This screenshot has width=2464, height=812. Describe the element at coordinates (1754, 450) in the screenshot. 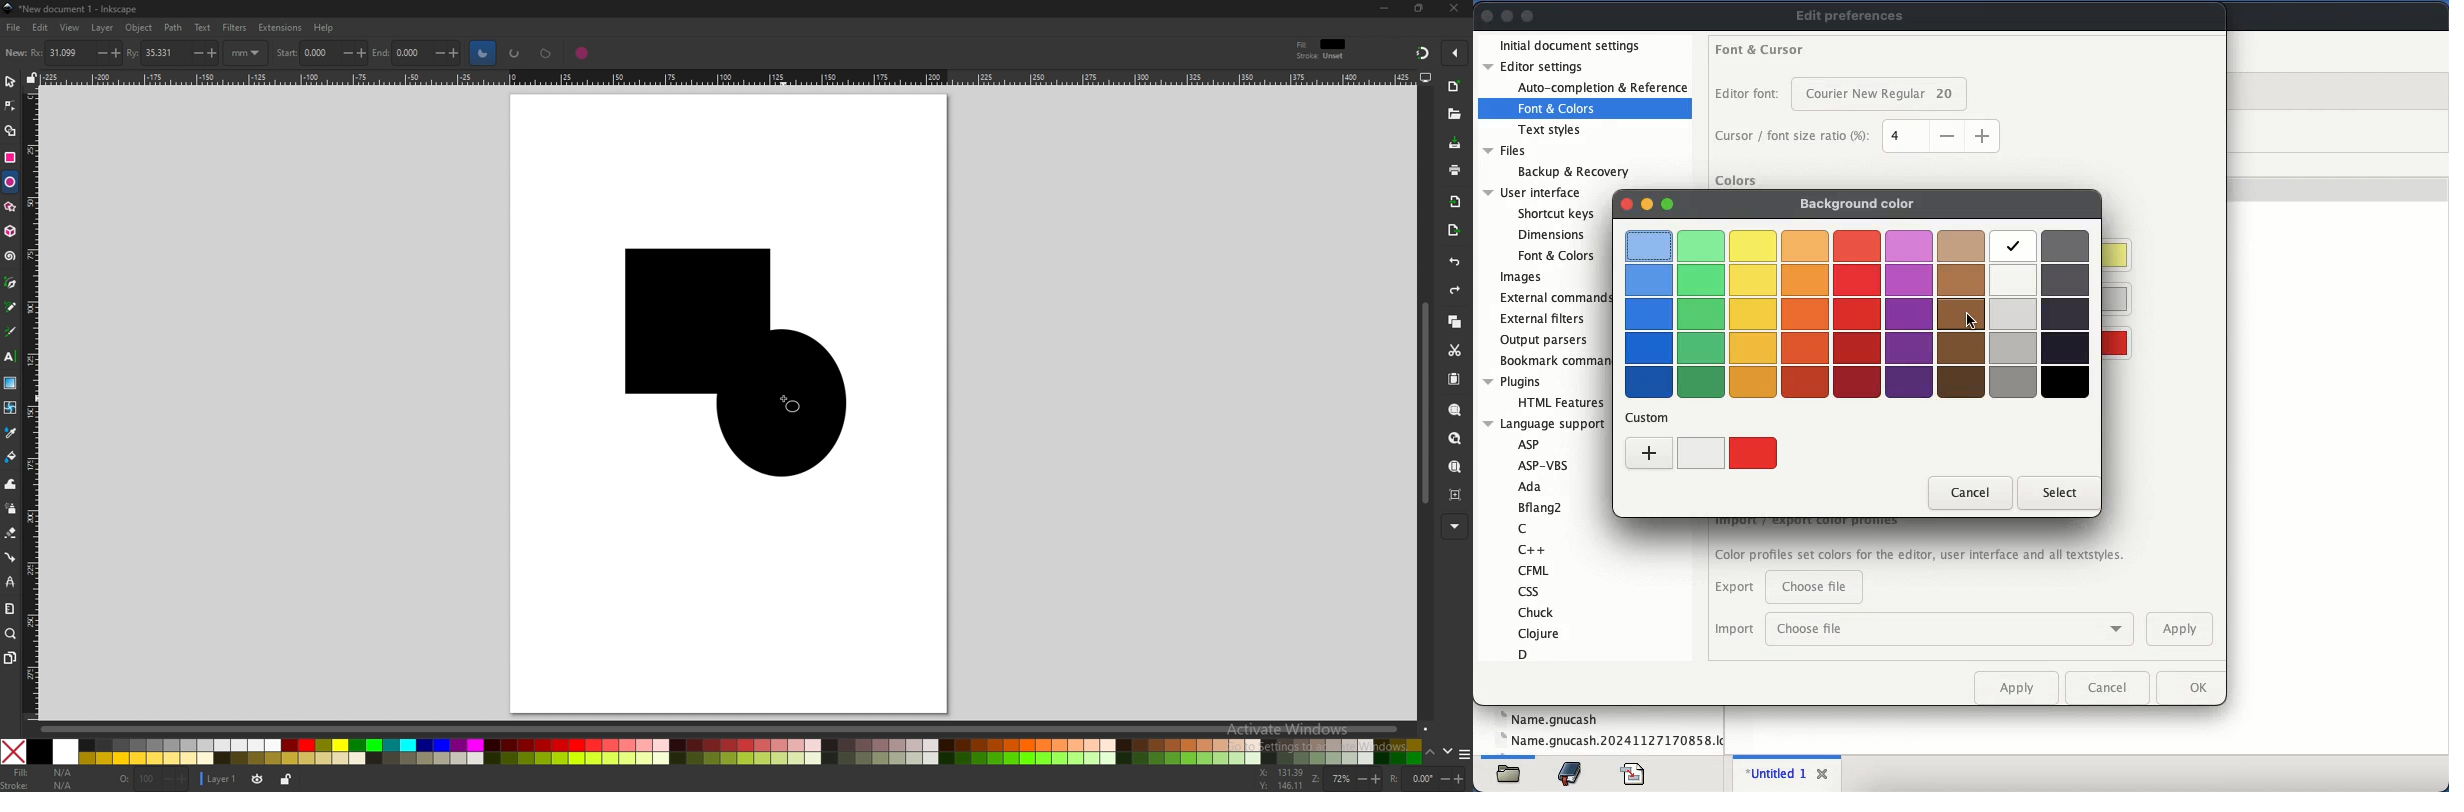

I see `red` at that location.